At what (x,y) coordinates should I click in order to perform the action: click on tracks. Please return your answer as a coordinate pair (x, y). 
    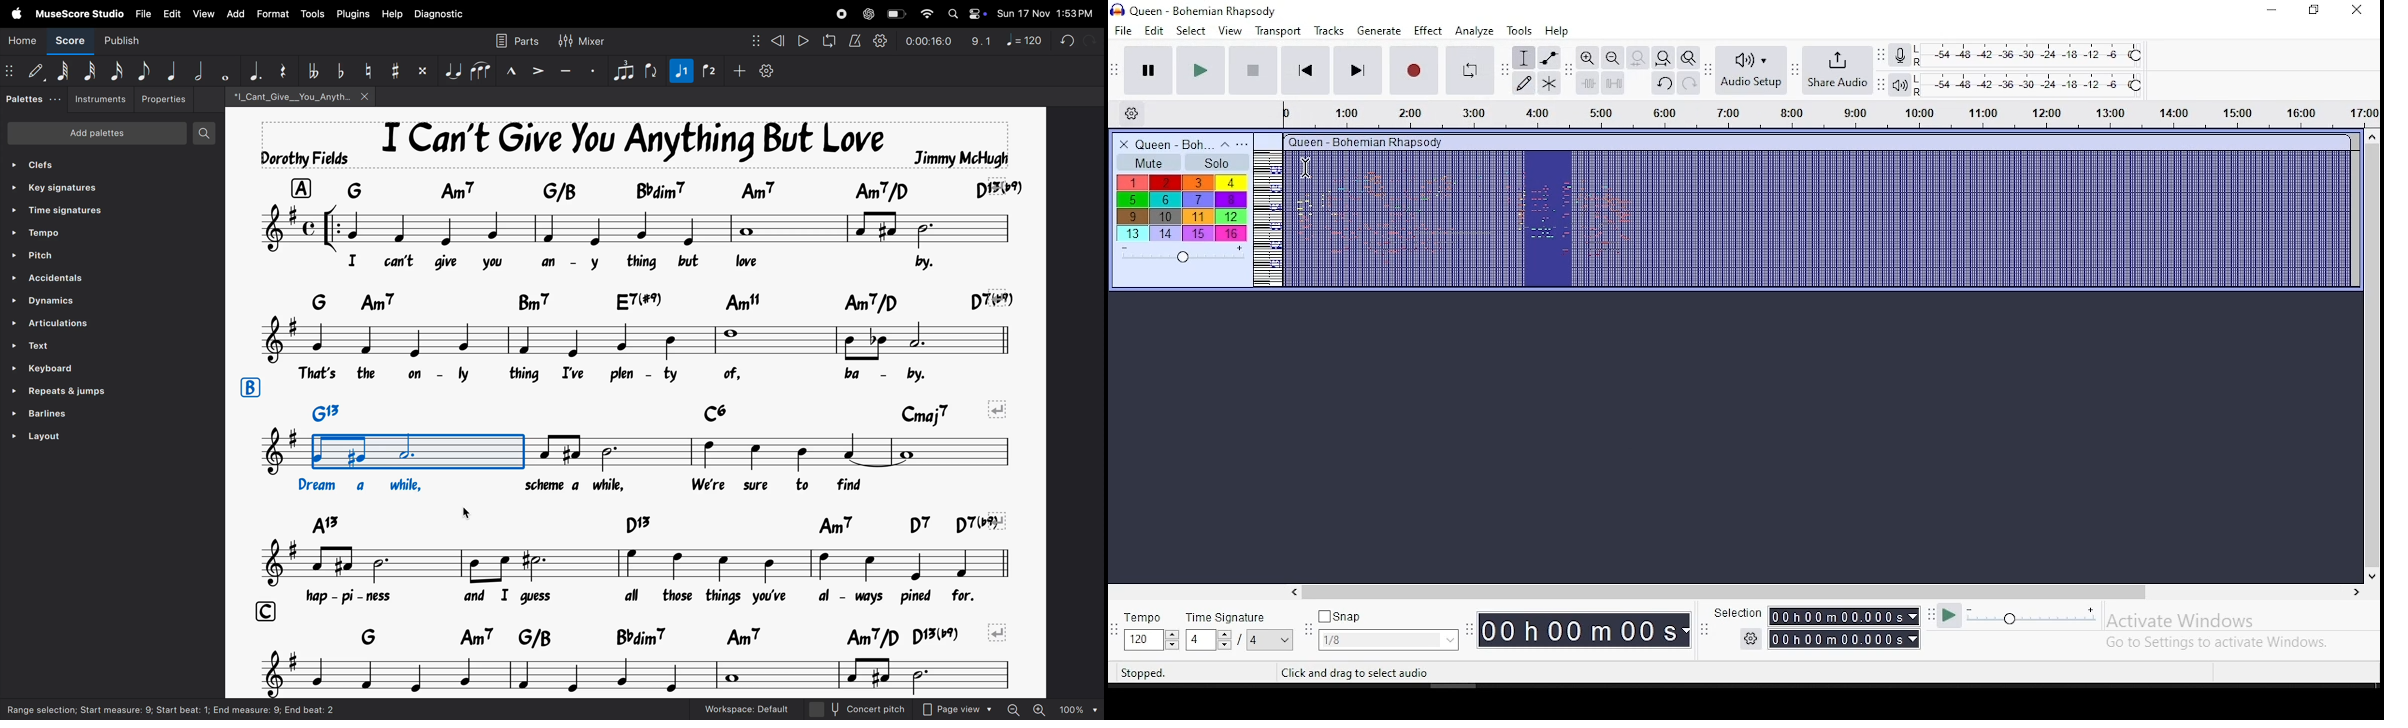
    Looking at the image, I should click on (1329, 31).